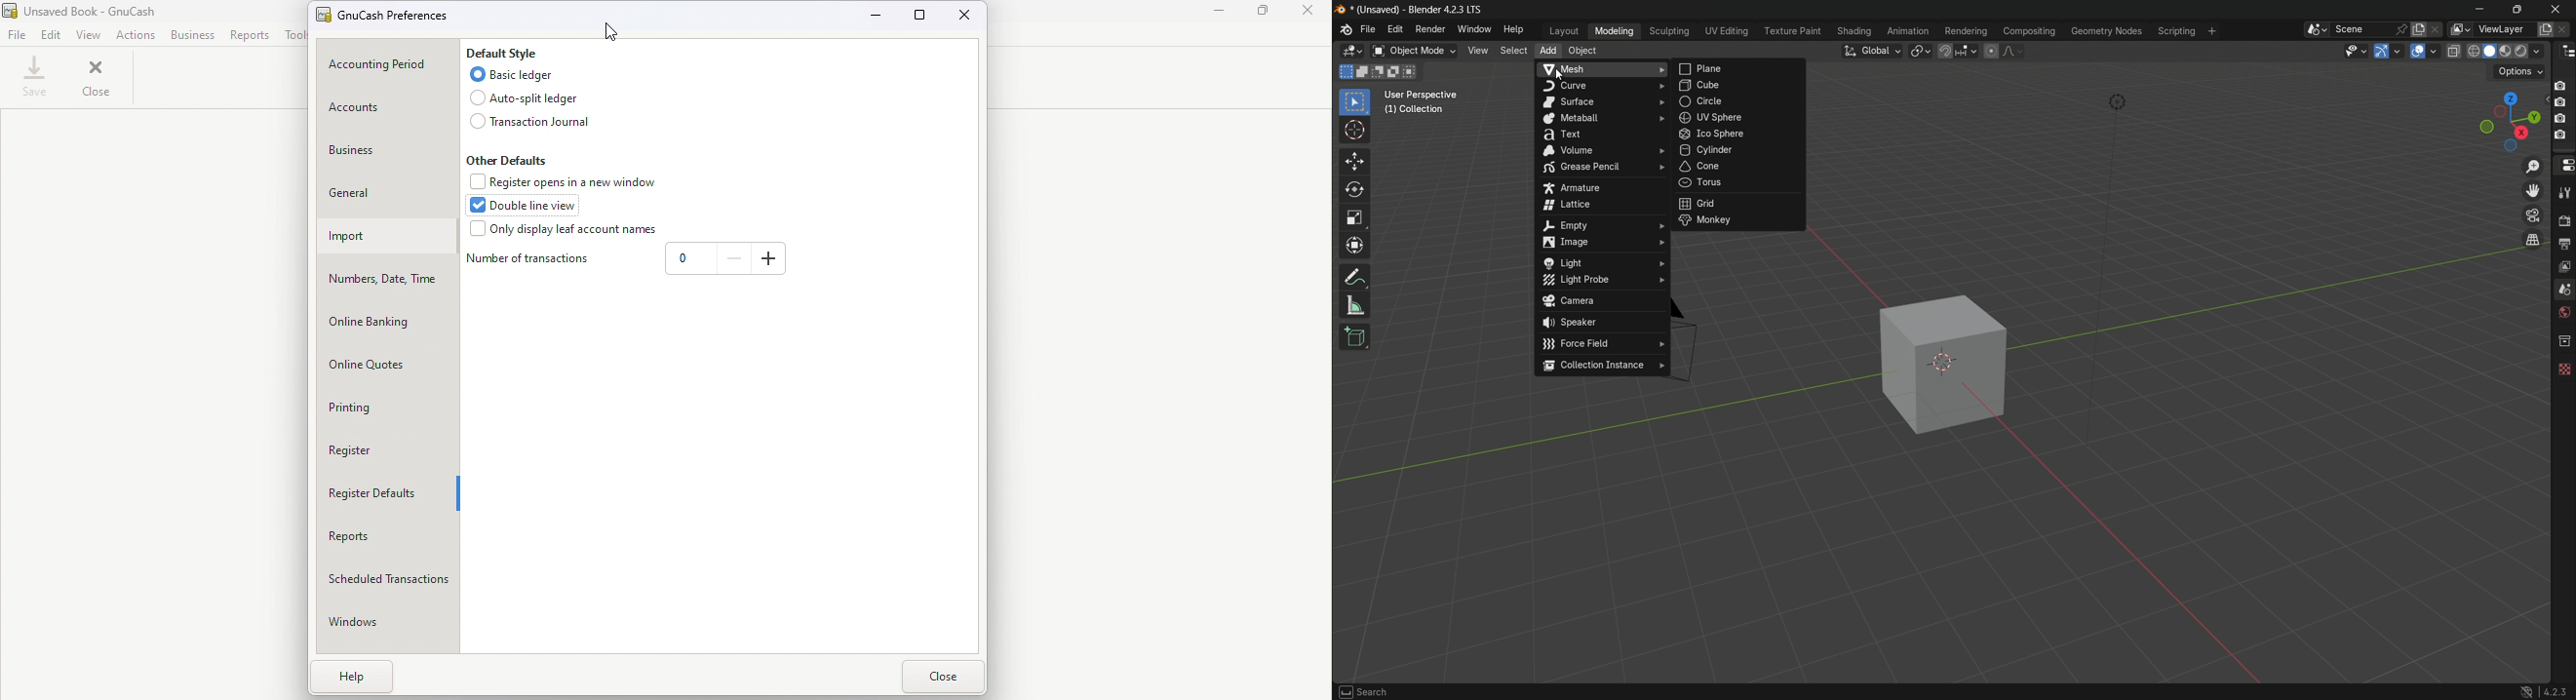 The image size is (2576, 700). Describe the element at coordinates (92, 80) in the screenshot. I see `Close` at that location.